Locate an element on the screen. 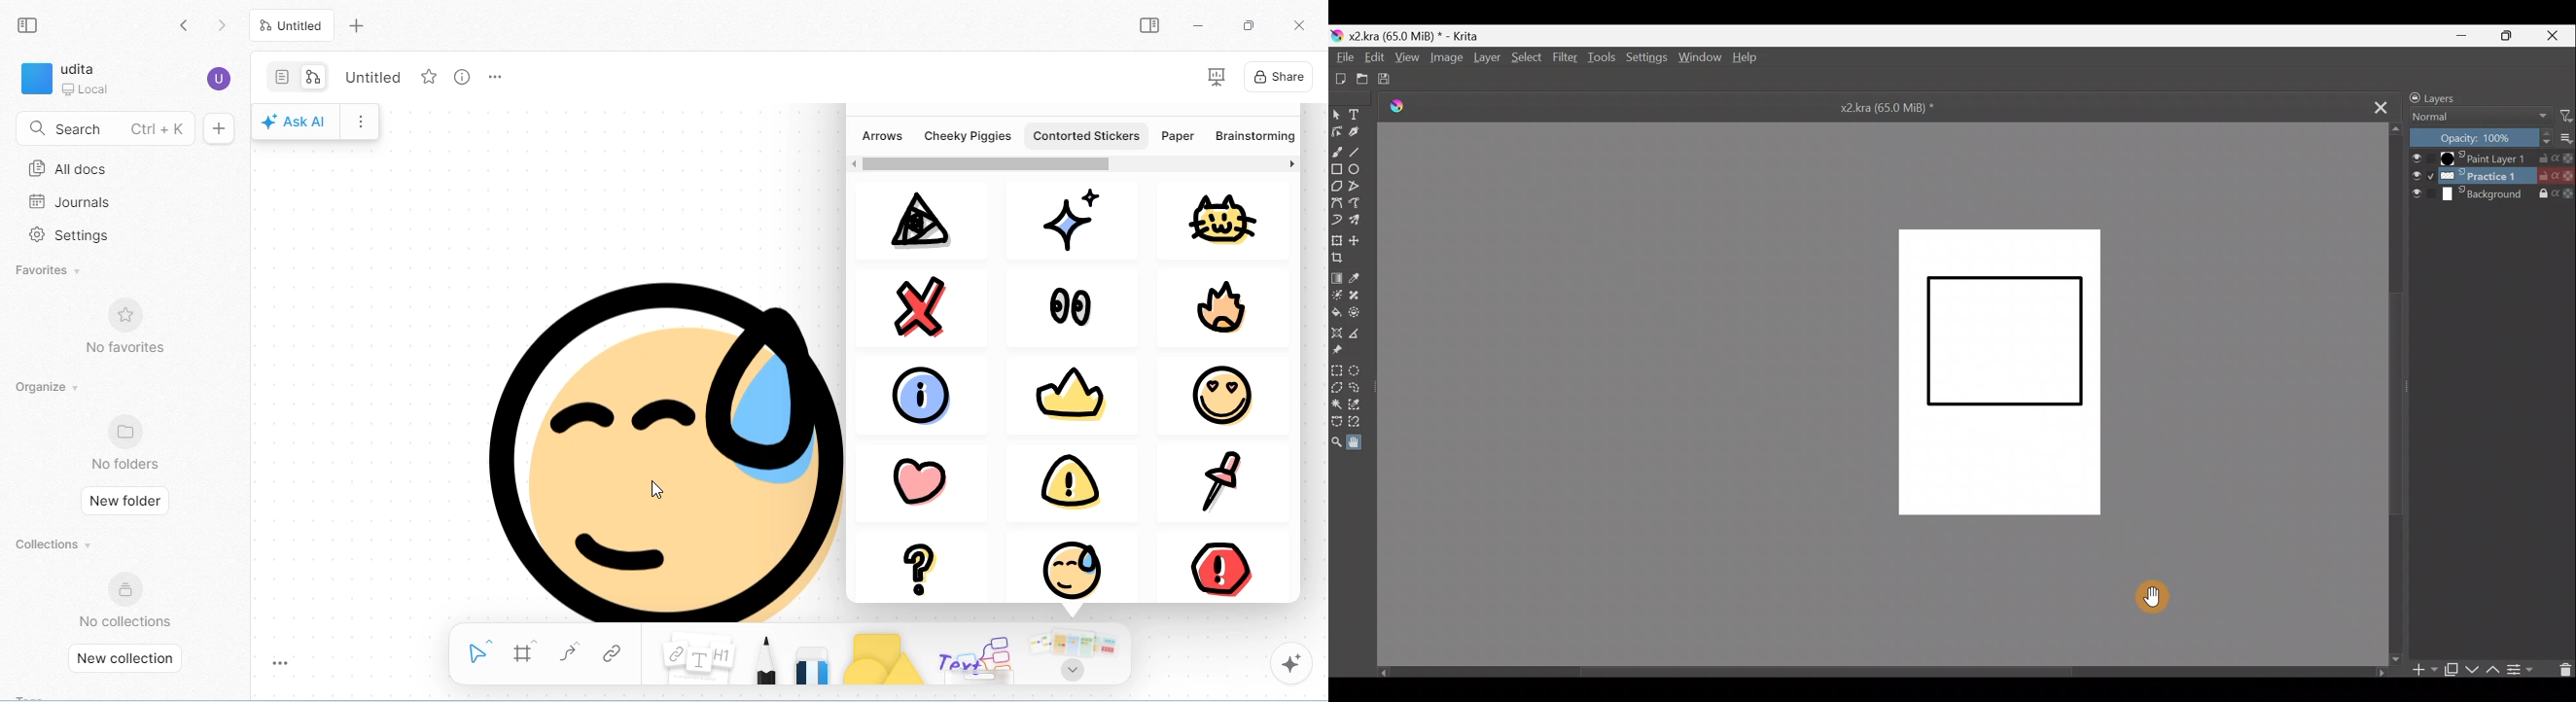 The image size is (2576, 728). horizontal scroll bar is located at coordinates (986, 162).